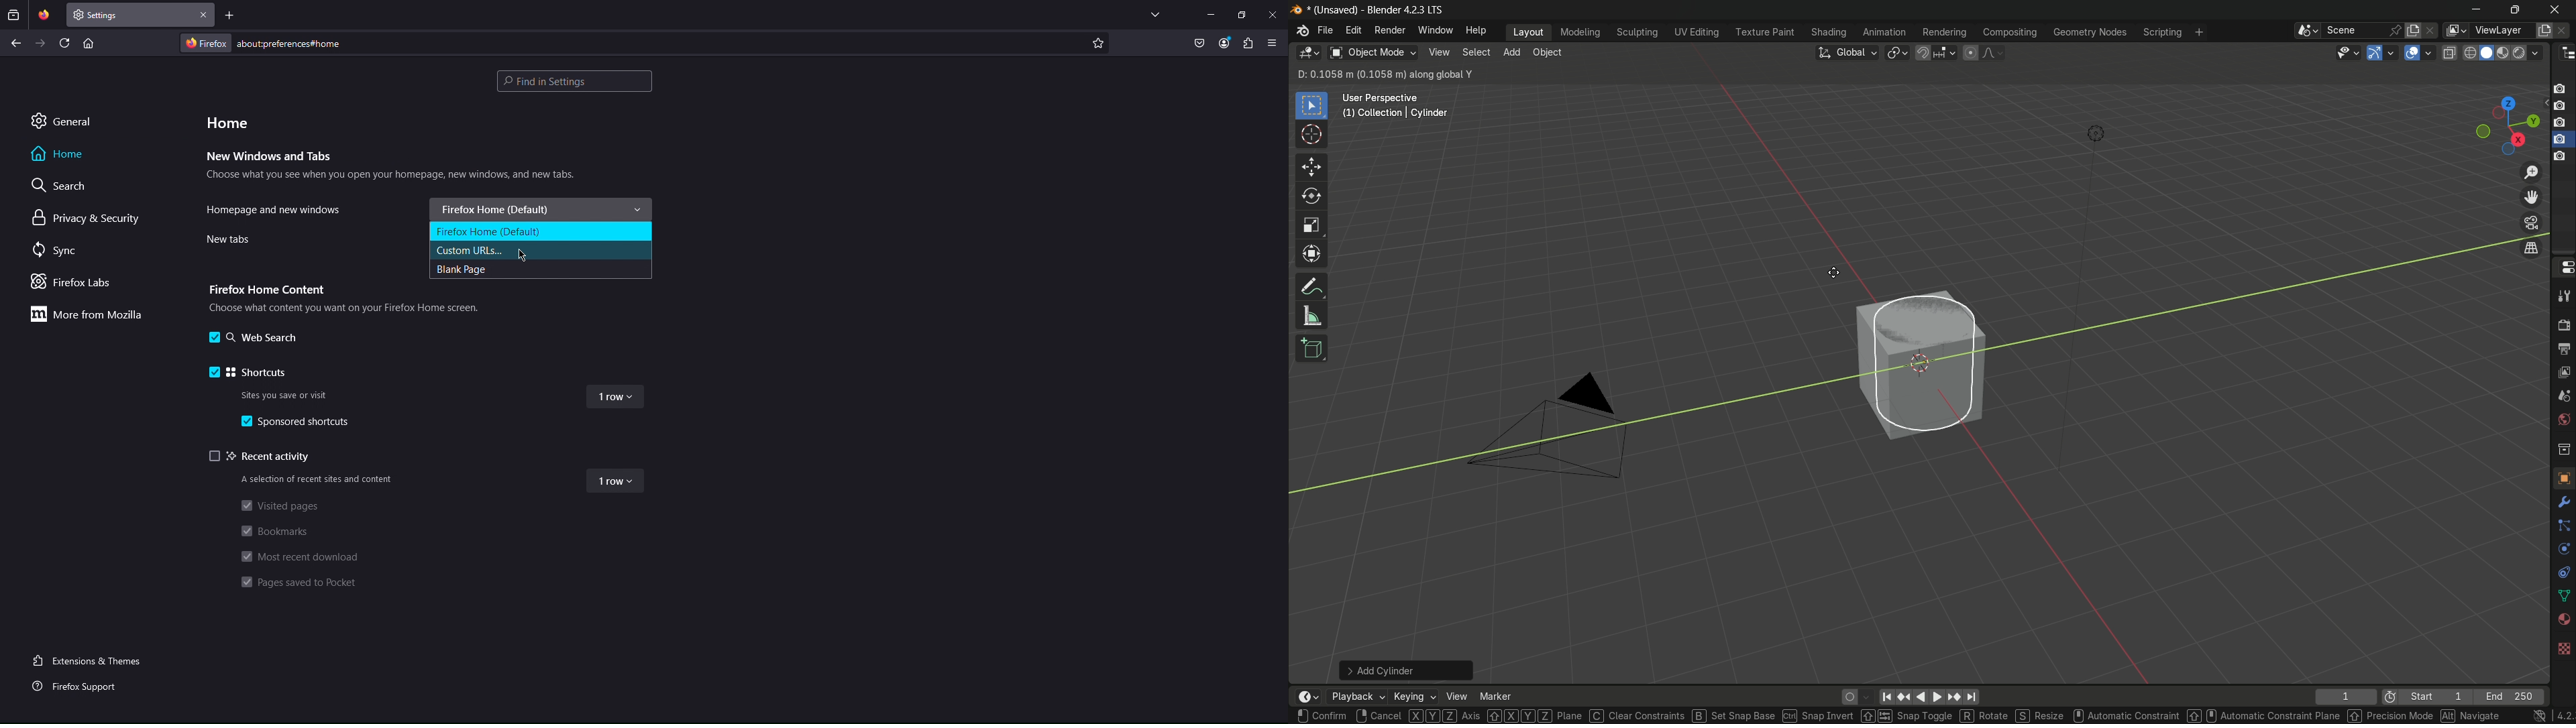 This screenshot has width=2576, height=728. I want to click on New Windows and Tabs, so click(270, 157).